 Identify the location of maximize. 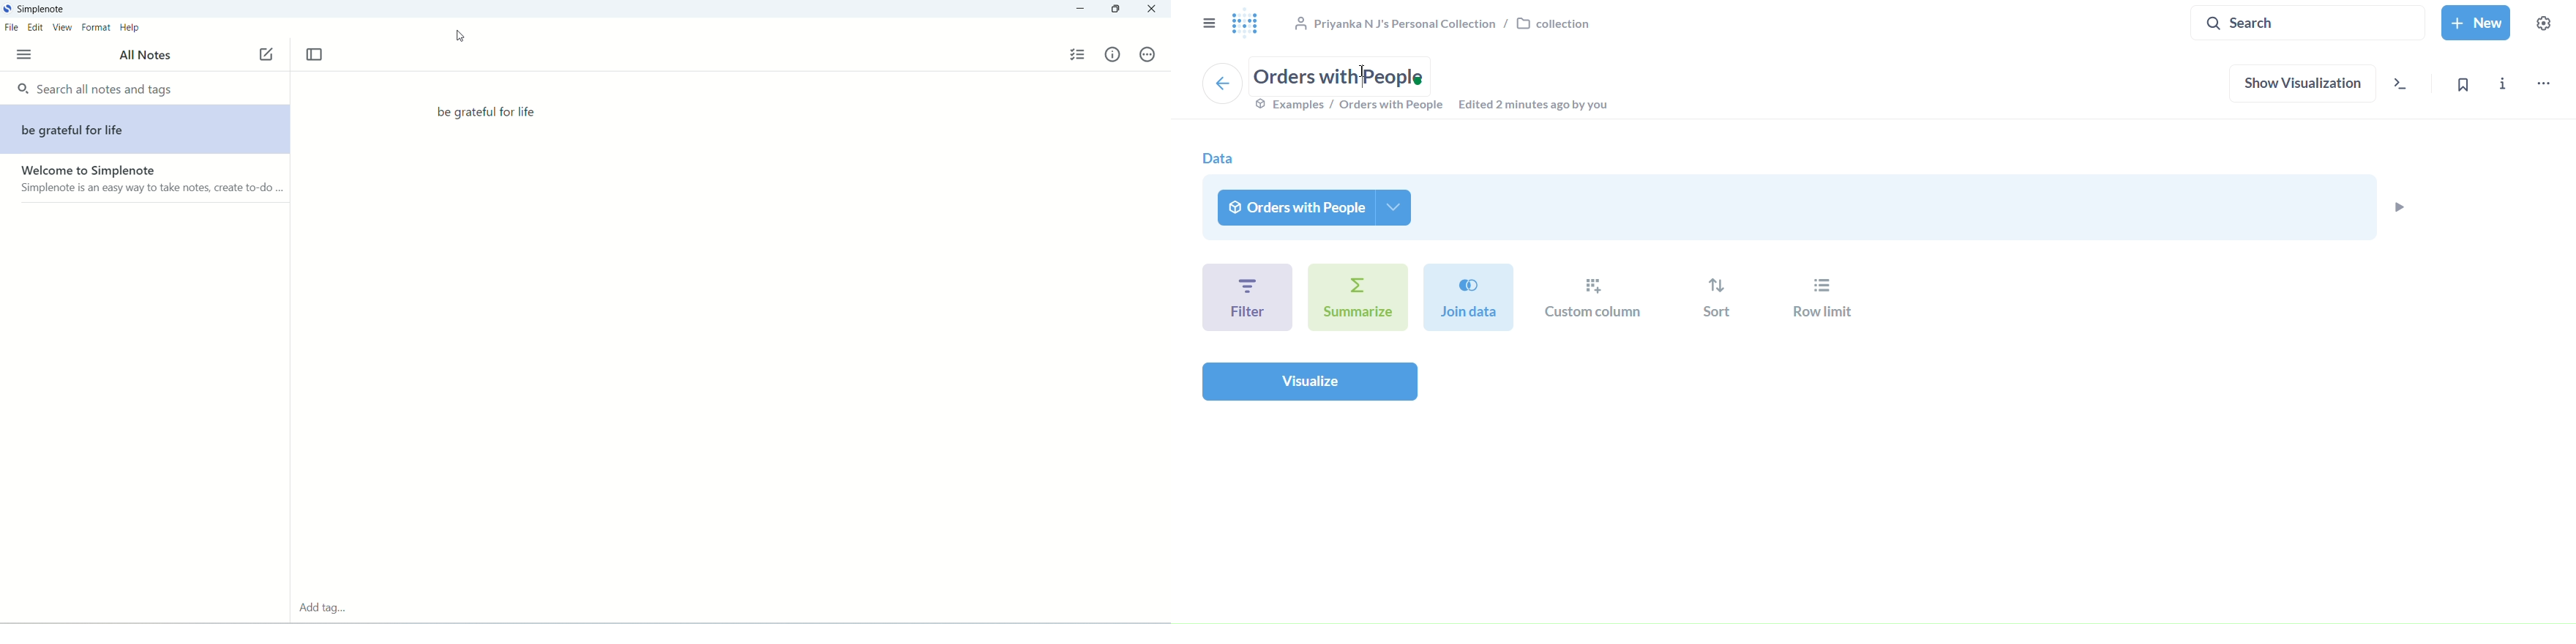
(1118, 11).